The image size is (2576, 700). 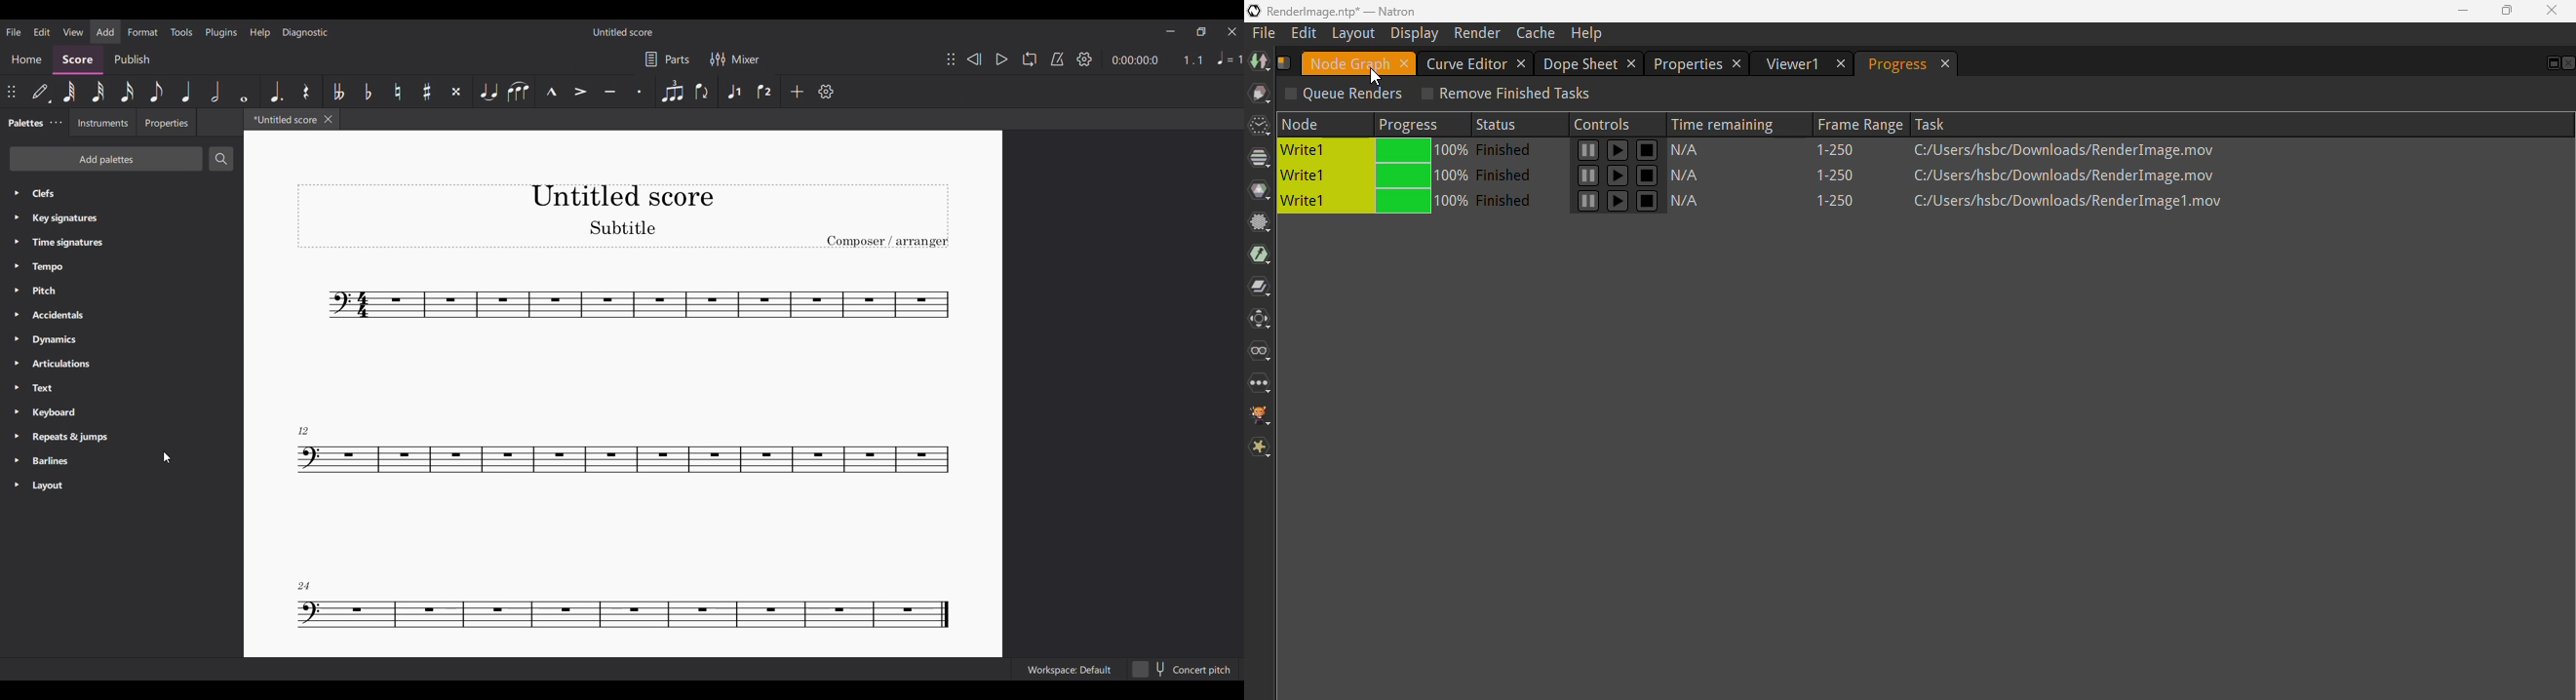 I want to click on Clefs, so click(x=45, y=192).